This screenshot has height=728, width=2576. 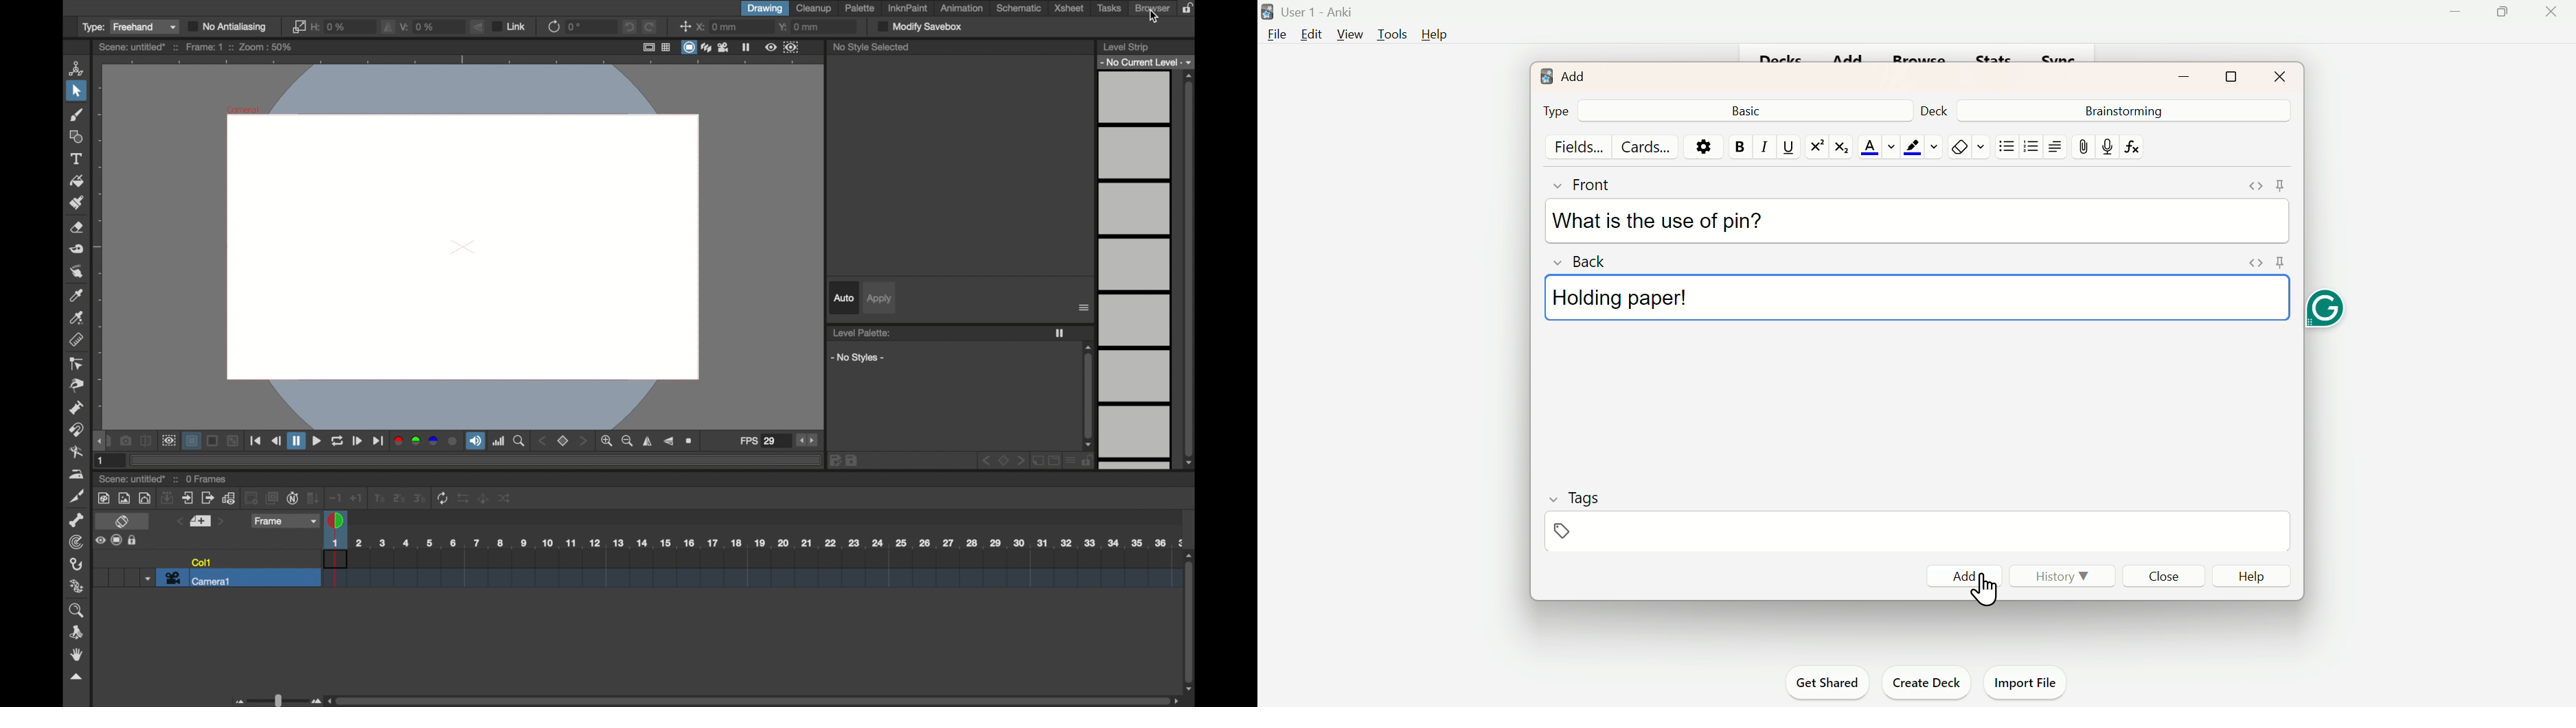 I want to click on Grammarly, so click(x=2324, y=311).